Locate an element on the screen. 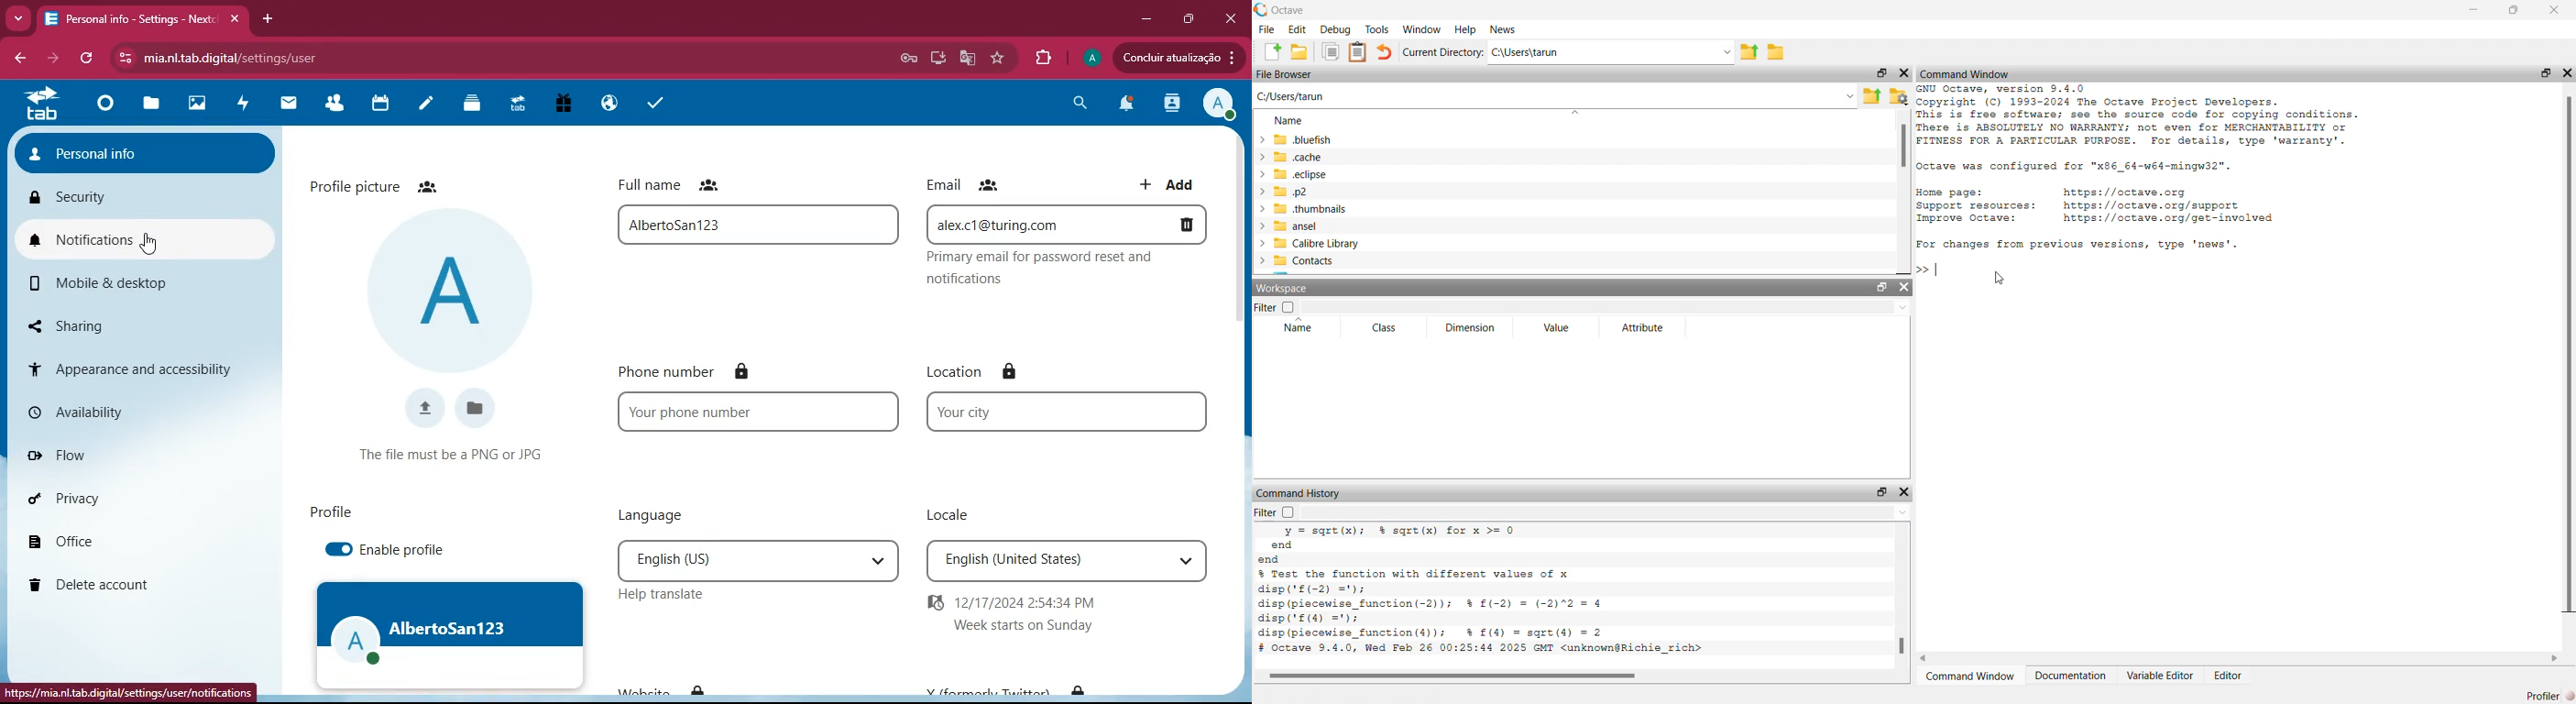 The width and height of the screenshot is (2576, 728). upload is located at coordinates (422, 405).